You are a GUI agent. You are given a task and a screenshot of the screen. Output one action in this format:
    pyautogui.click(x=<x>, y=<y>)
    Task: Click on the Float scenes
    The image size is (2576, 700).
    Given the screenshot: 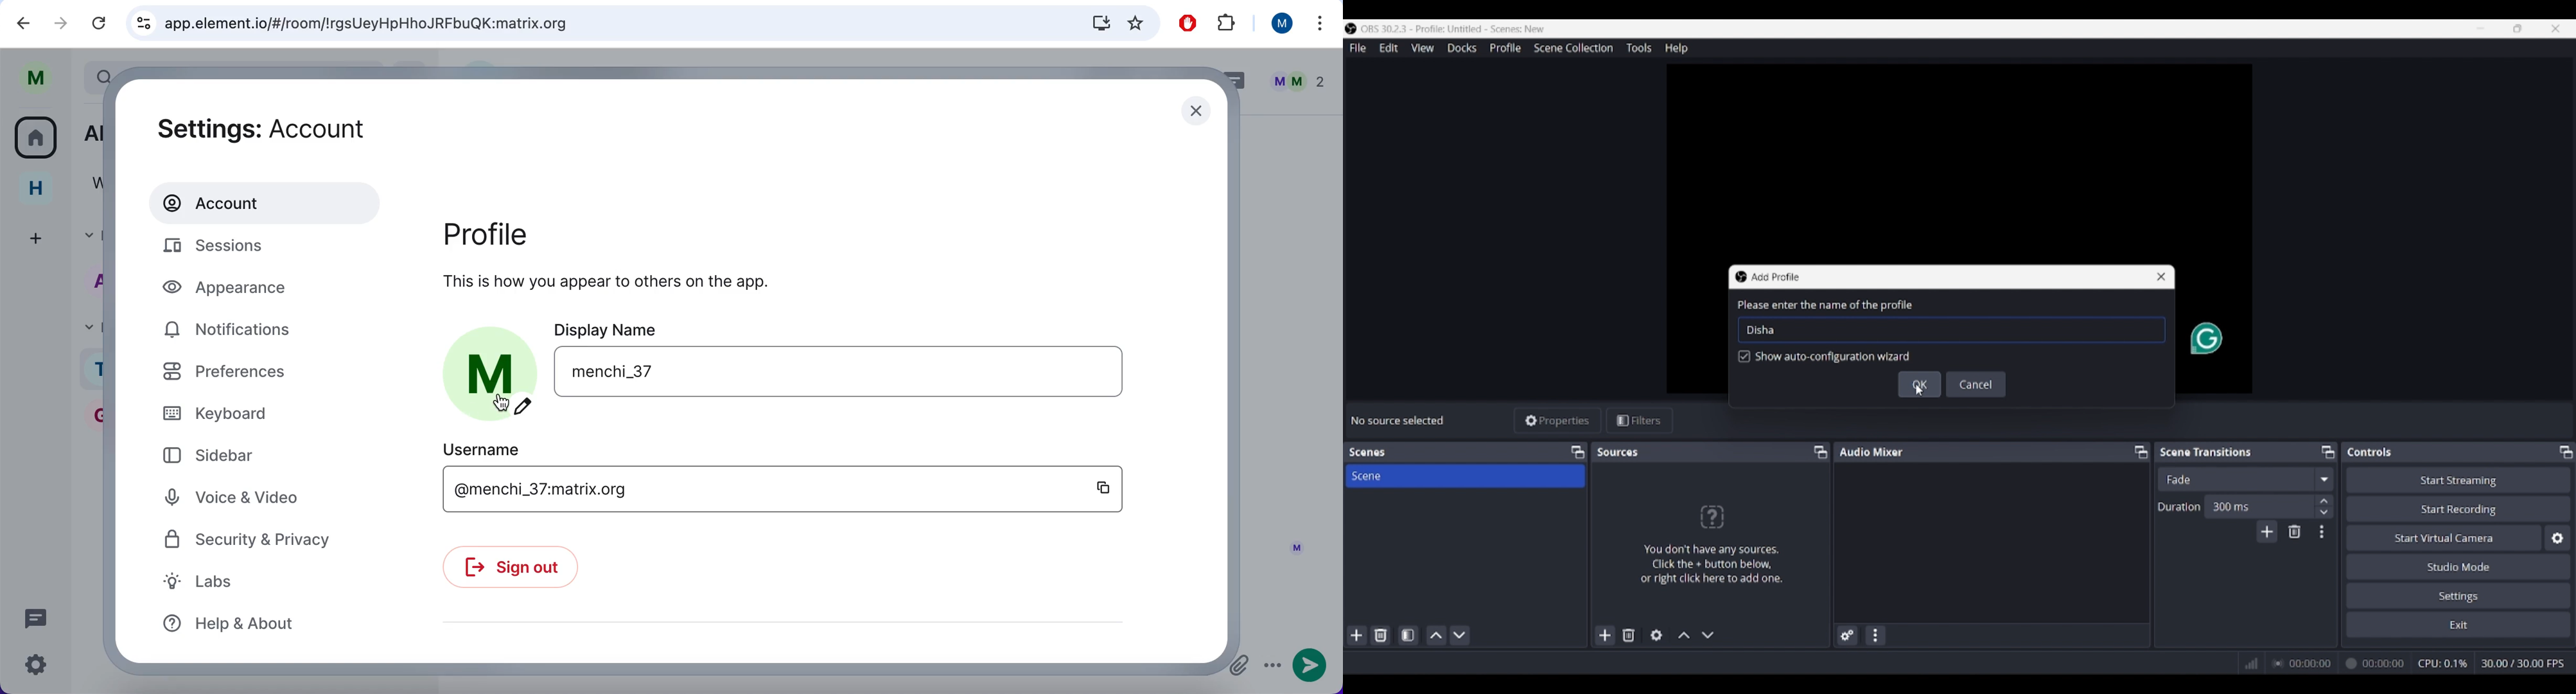 What is the action you would take?
    pyautogui.click(x=1577, y=452)
    